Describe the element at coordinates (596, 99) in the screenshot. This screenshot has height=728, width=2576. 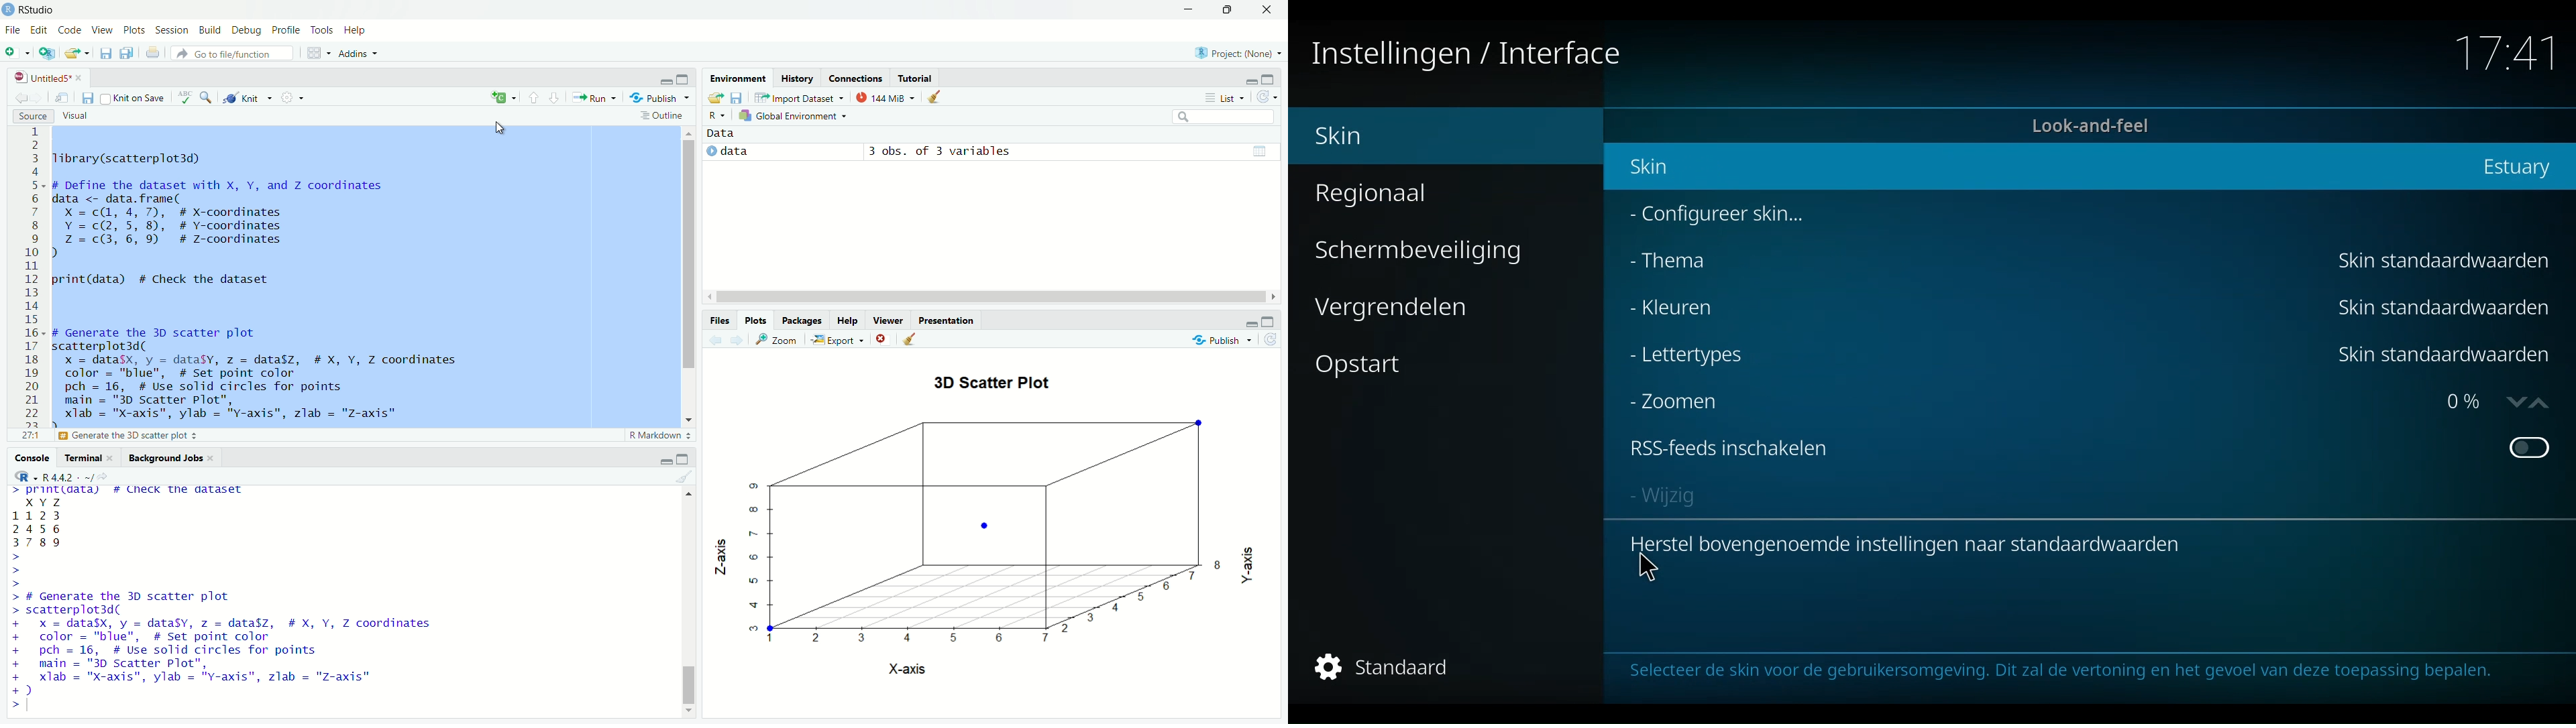
I see `run the current line or selection` at that location.